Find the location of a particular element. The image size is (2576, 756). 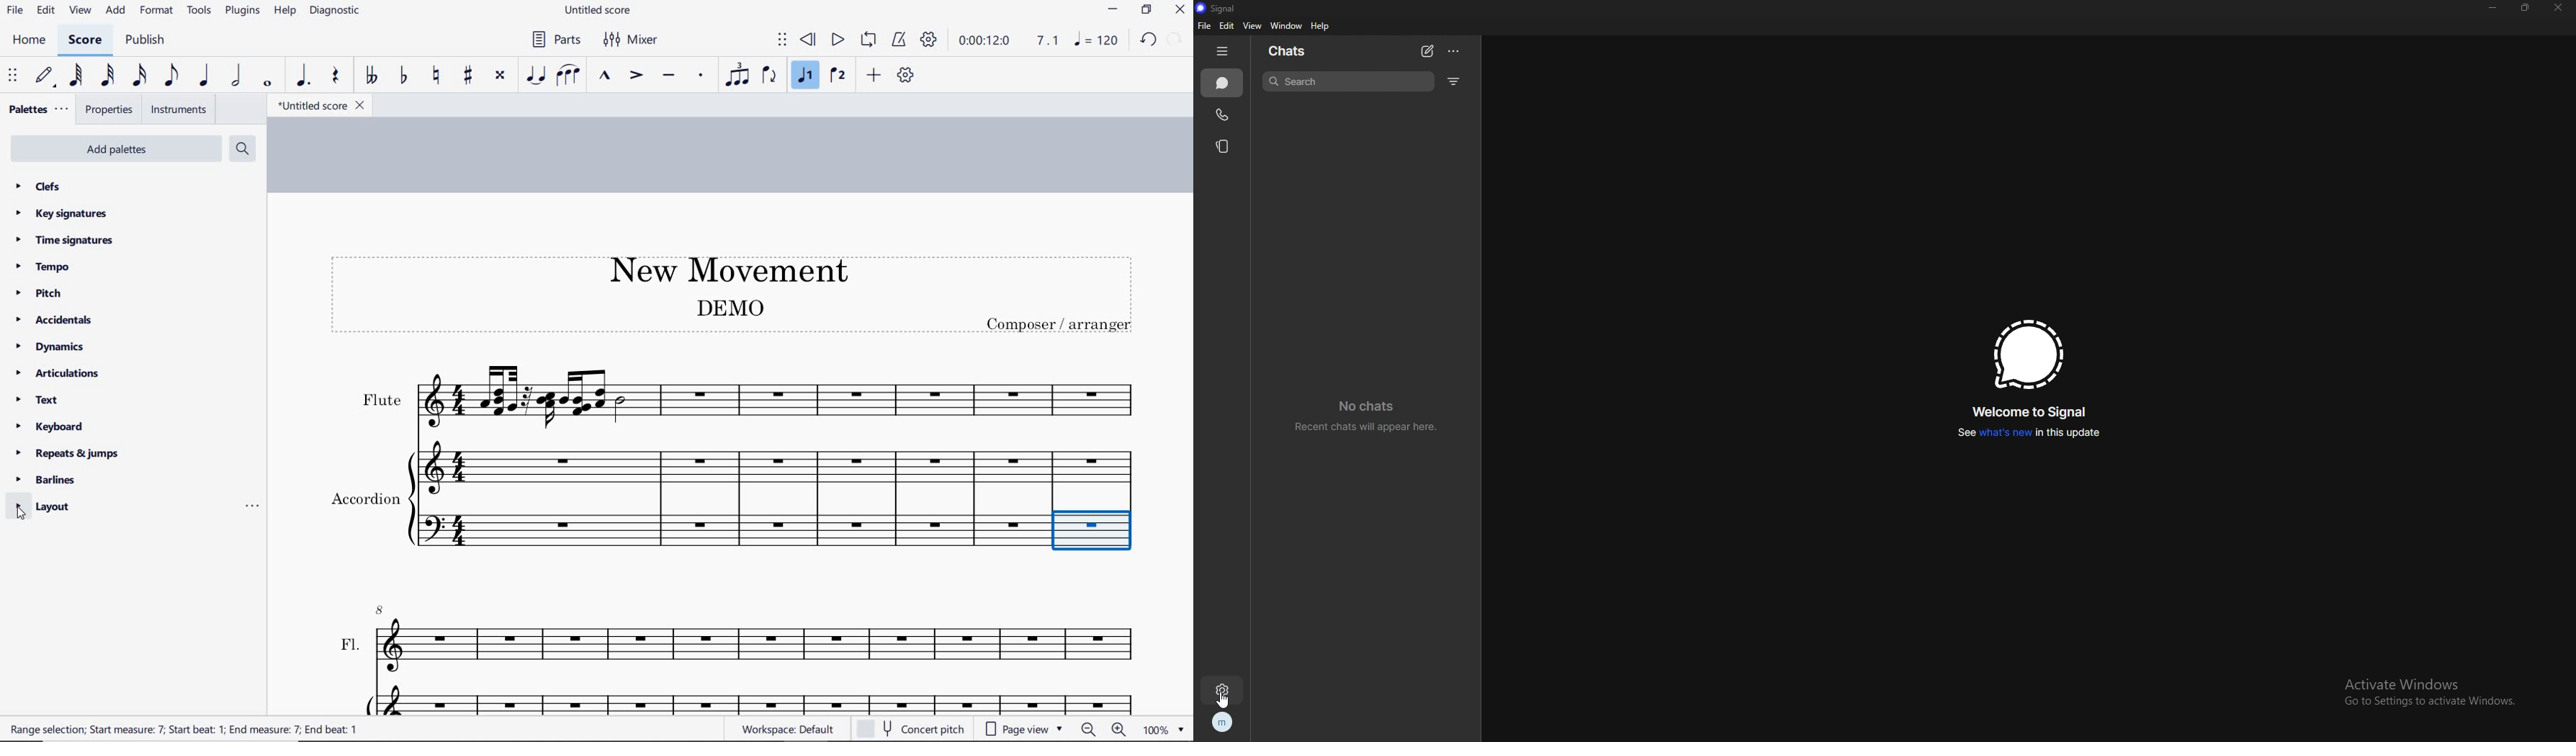

see whats new in this update is located at coordinates (2029, 432).